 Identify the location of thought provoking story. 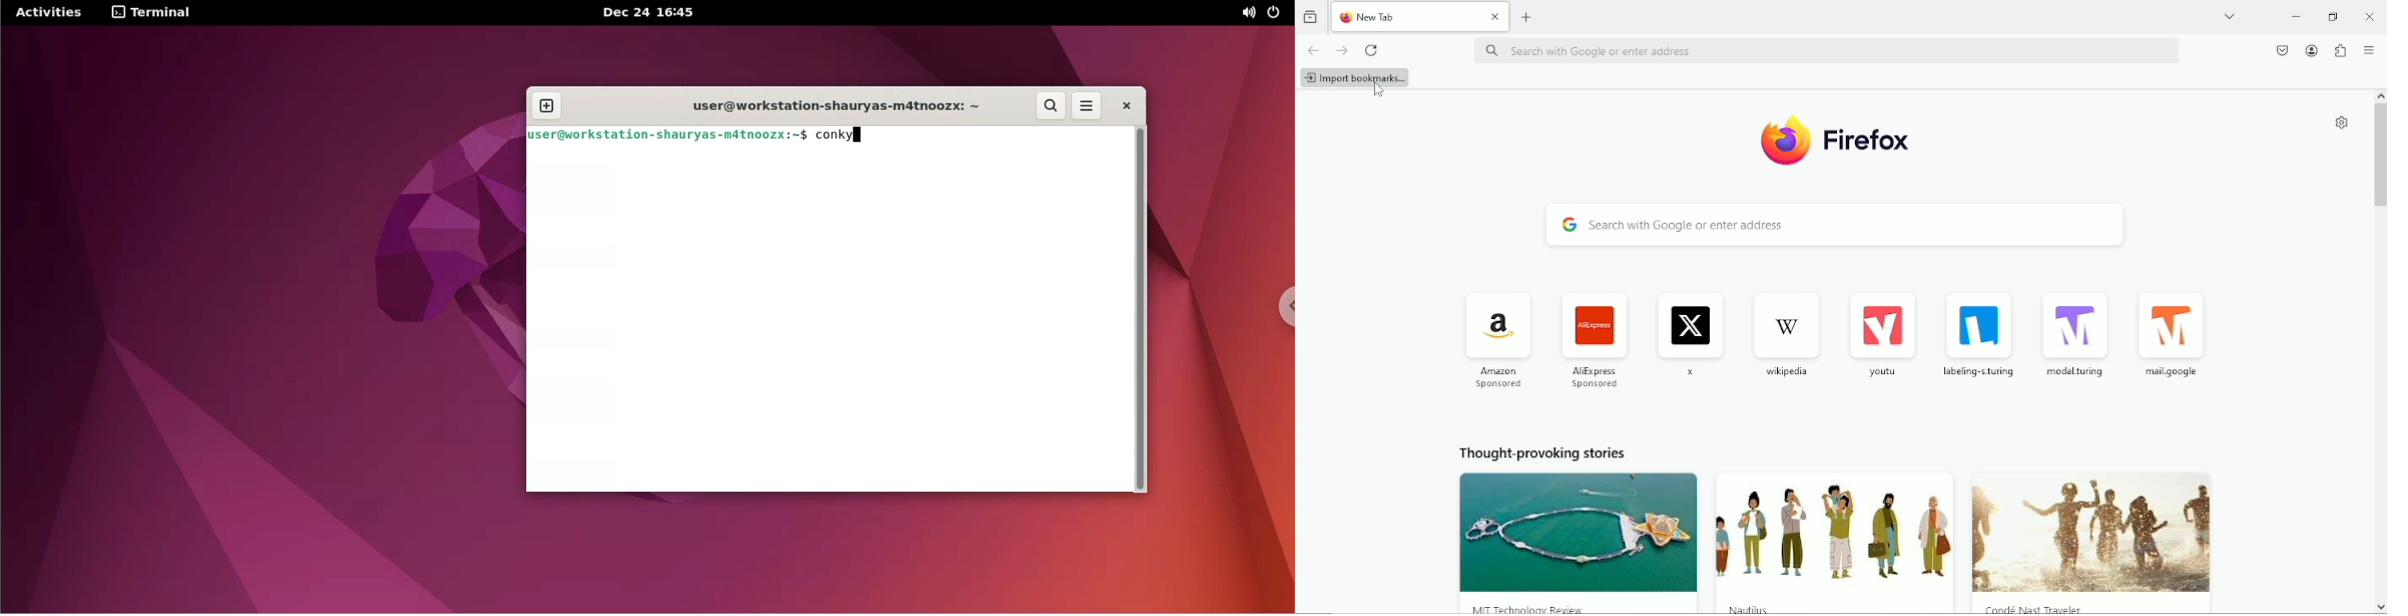
(1563, 543).